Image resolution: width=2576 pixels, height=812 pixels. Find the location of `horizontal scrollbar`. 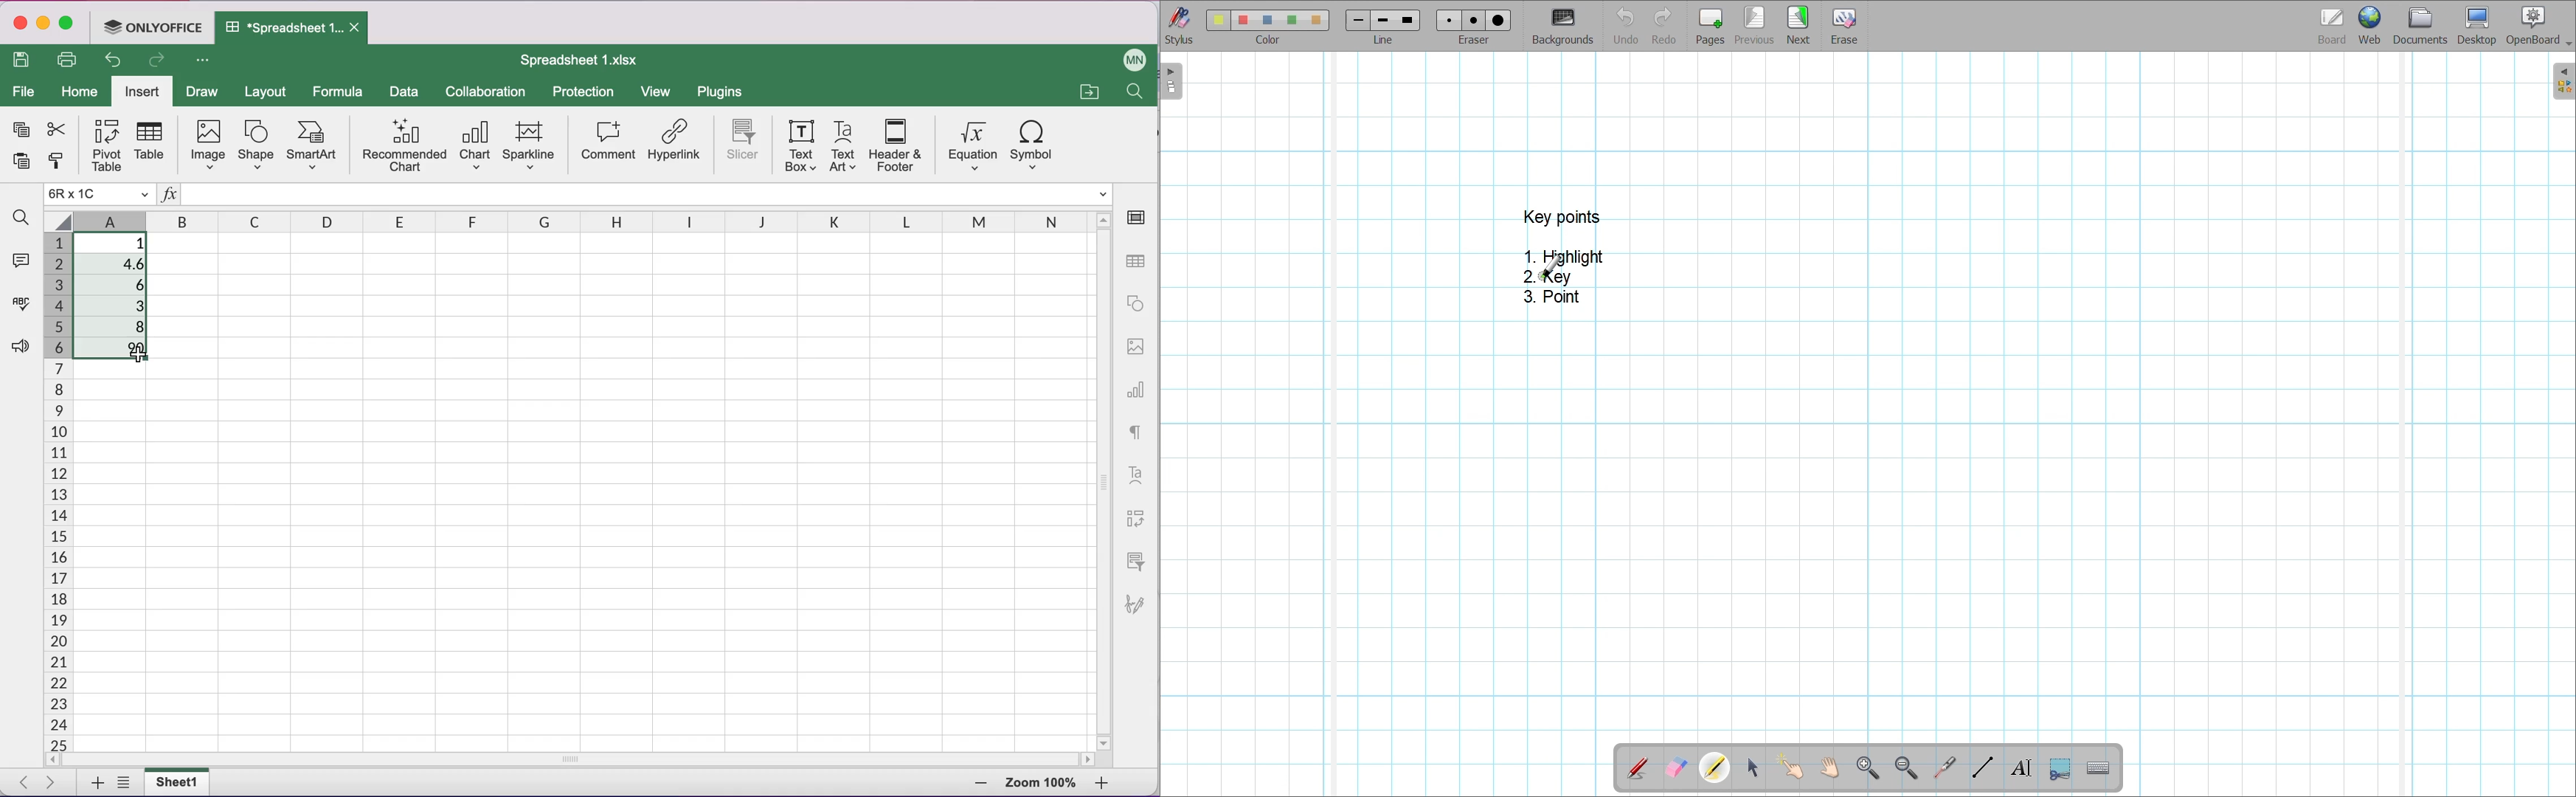

horizontal scrollbar is located at coordinates (351, 759).